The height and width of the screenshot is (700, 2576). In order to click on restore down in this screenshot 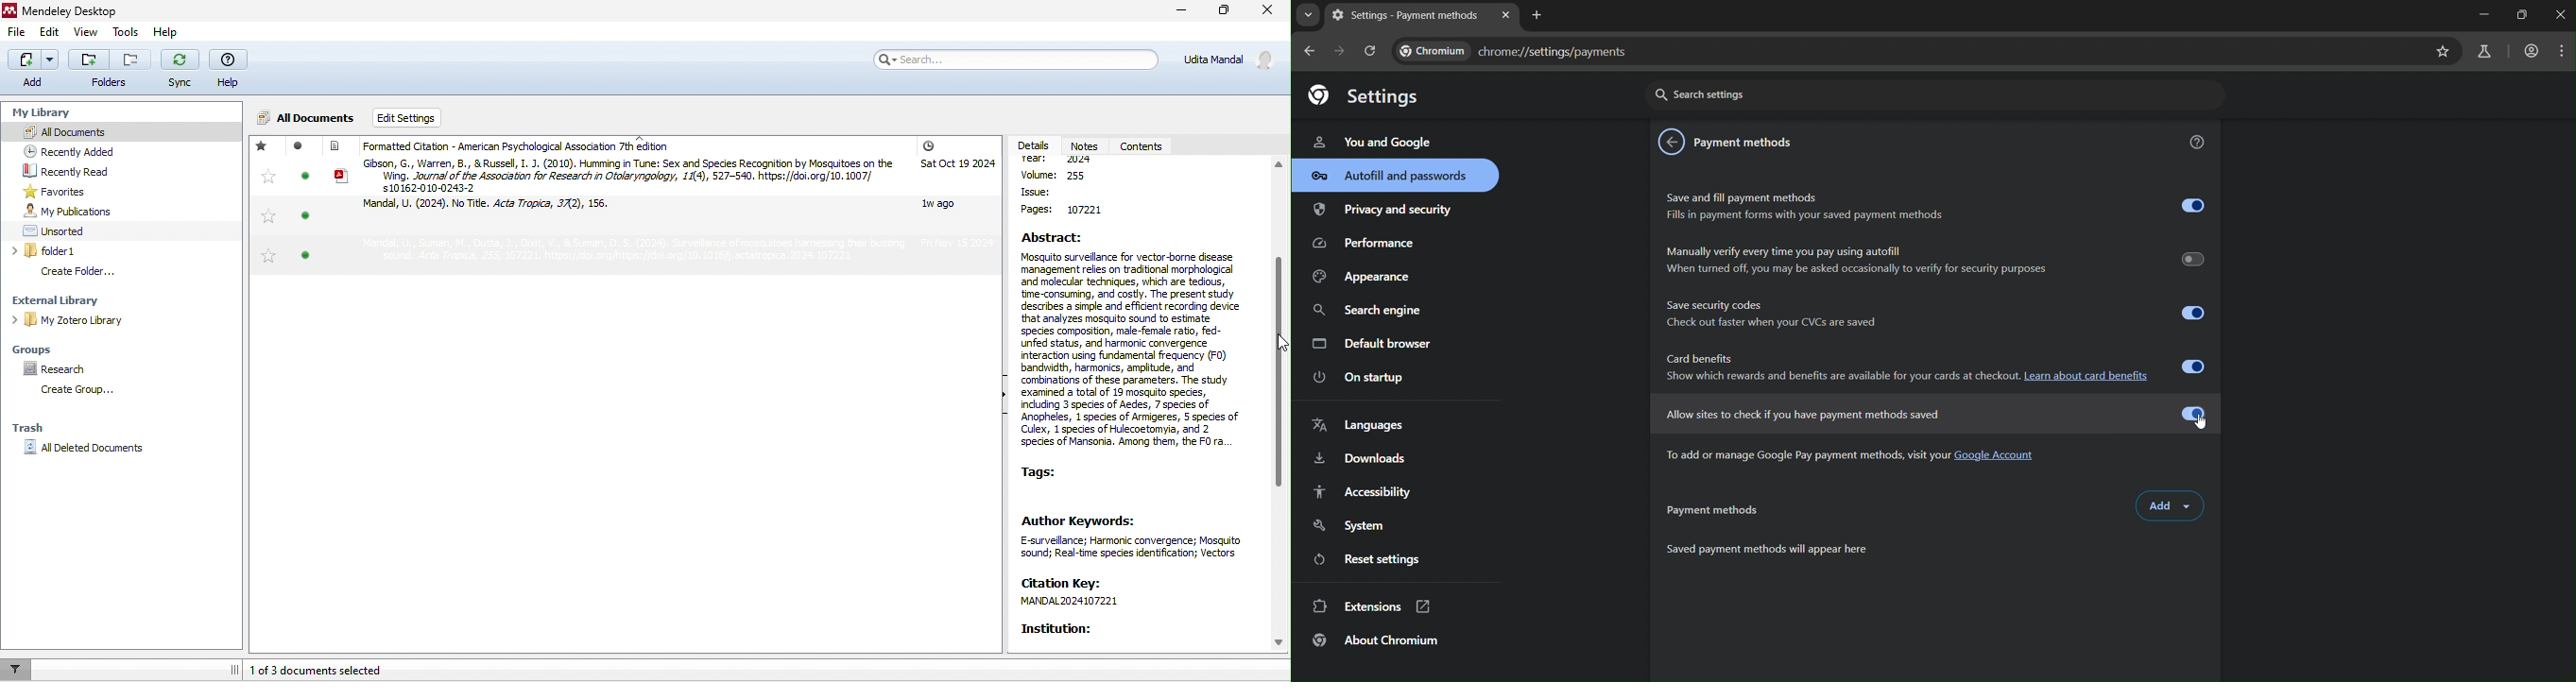, I will do `click(2524, 14)`.